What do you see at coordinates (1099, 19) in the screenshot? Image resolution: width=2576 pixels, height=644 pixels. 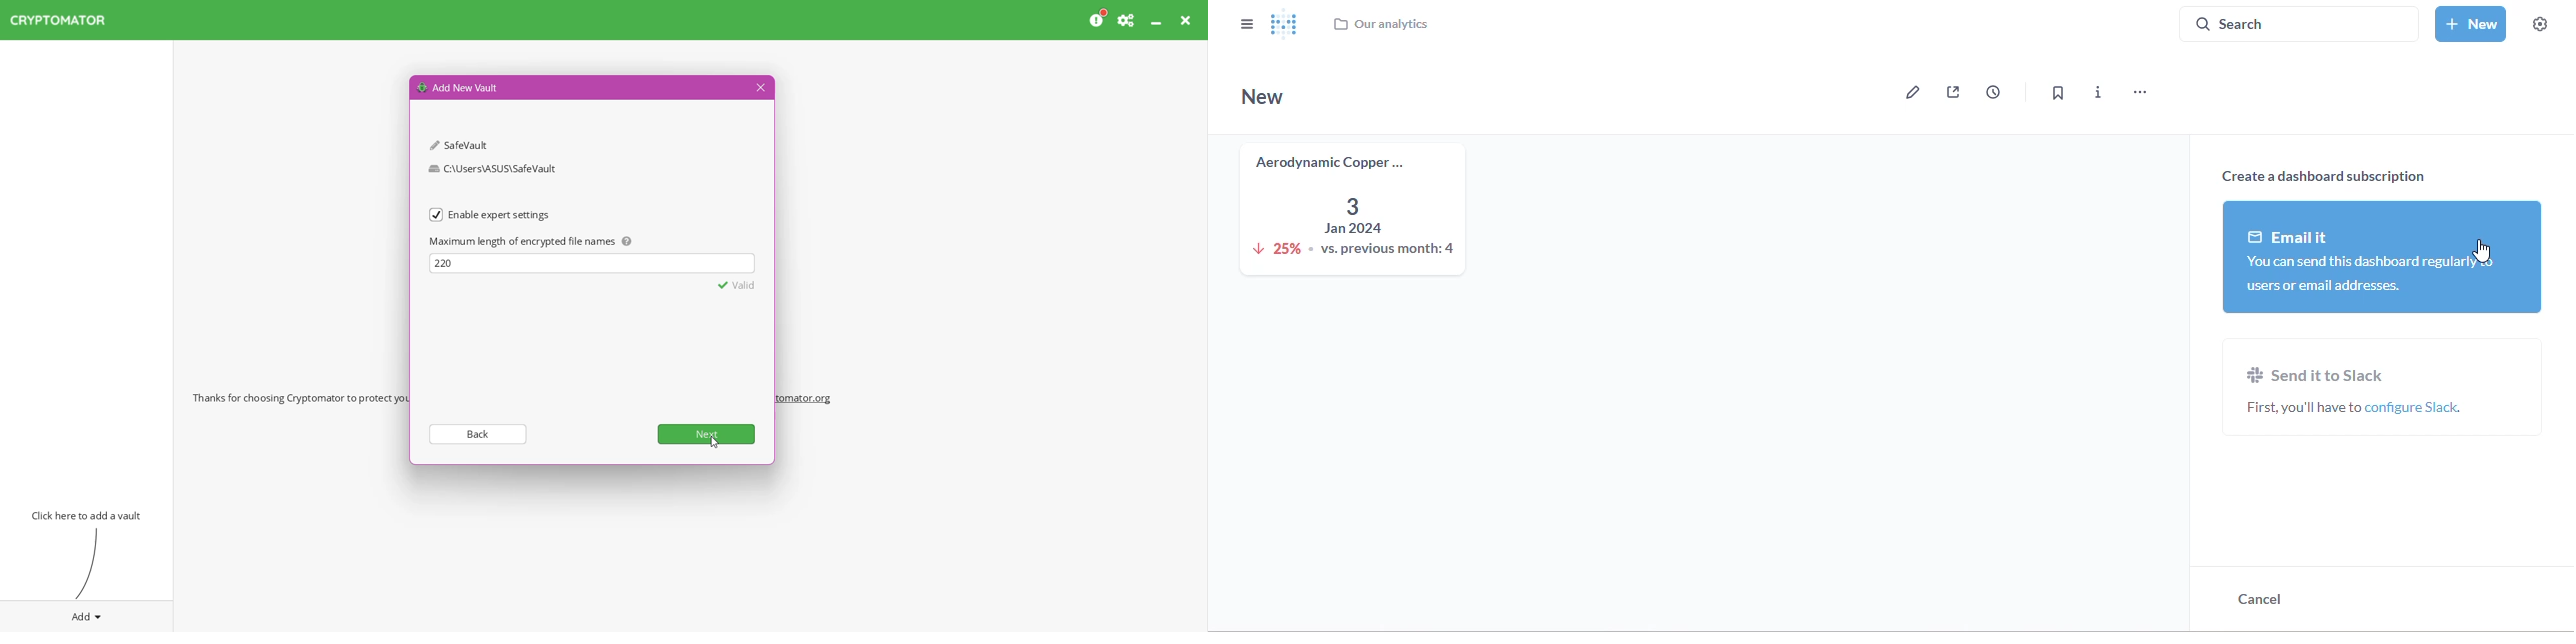 I see `Please consider donating` at bounding box center [1099, 19].